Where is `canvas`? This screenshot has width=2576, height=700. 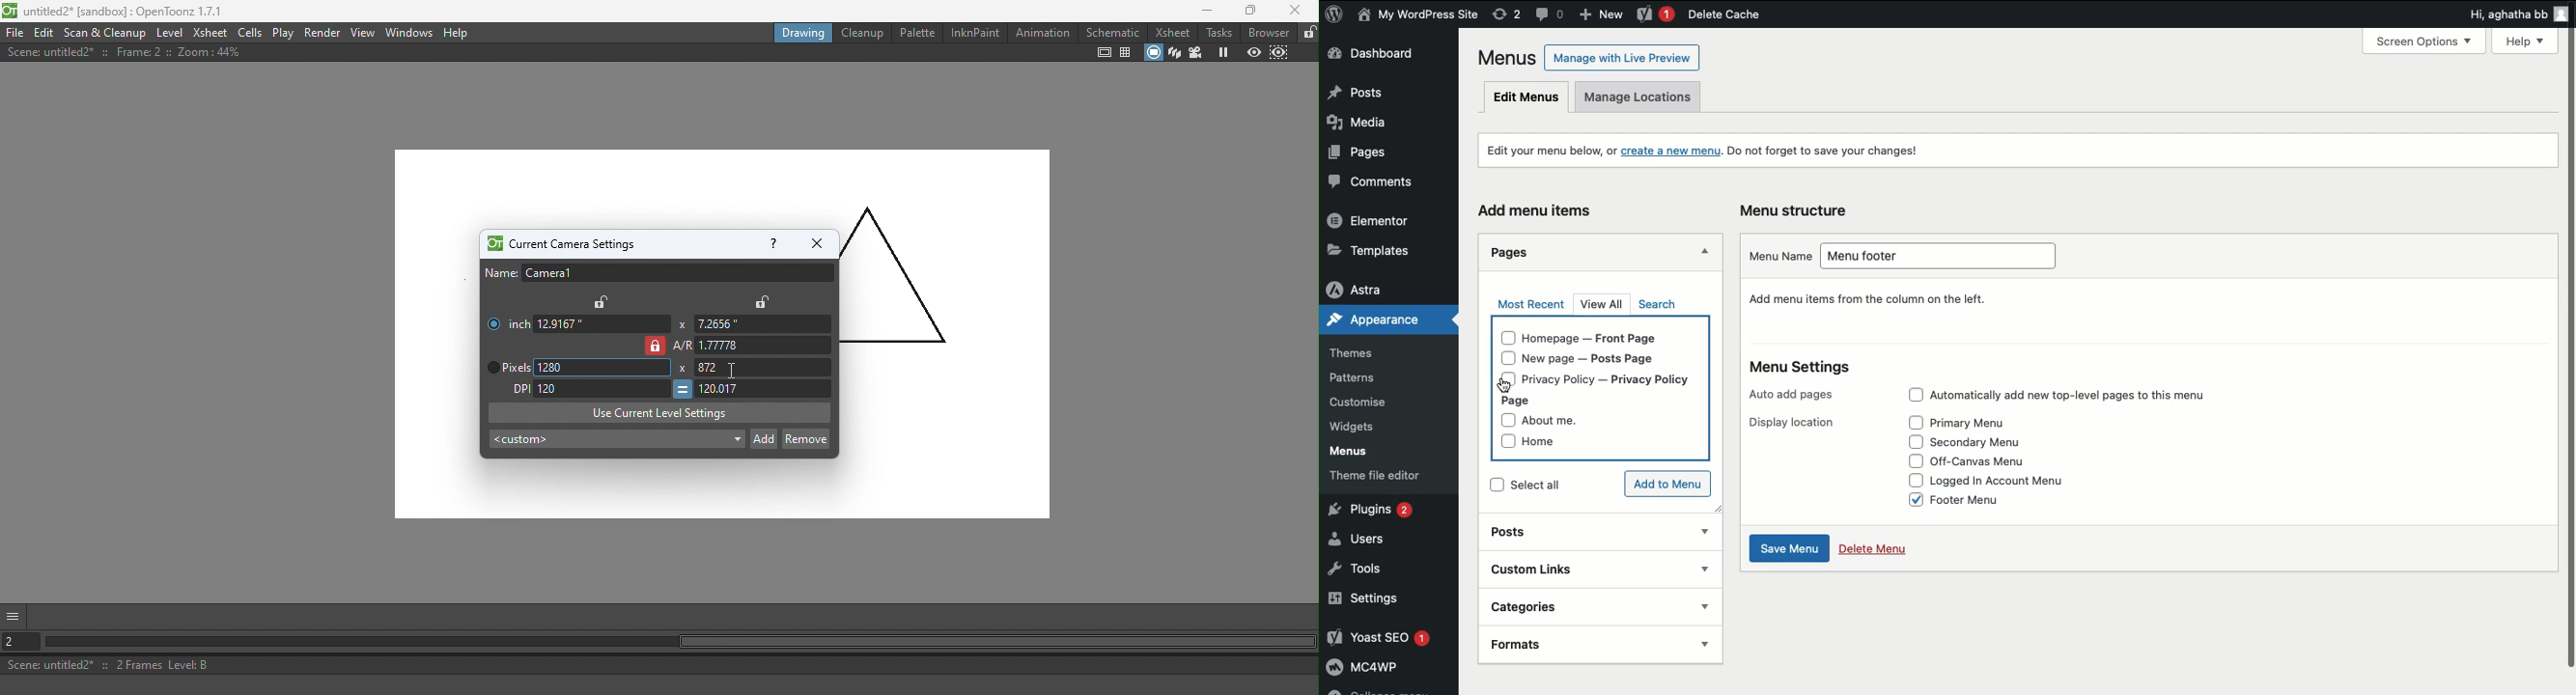 canvas is located at coordinates (943, 374).